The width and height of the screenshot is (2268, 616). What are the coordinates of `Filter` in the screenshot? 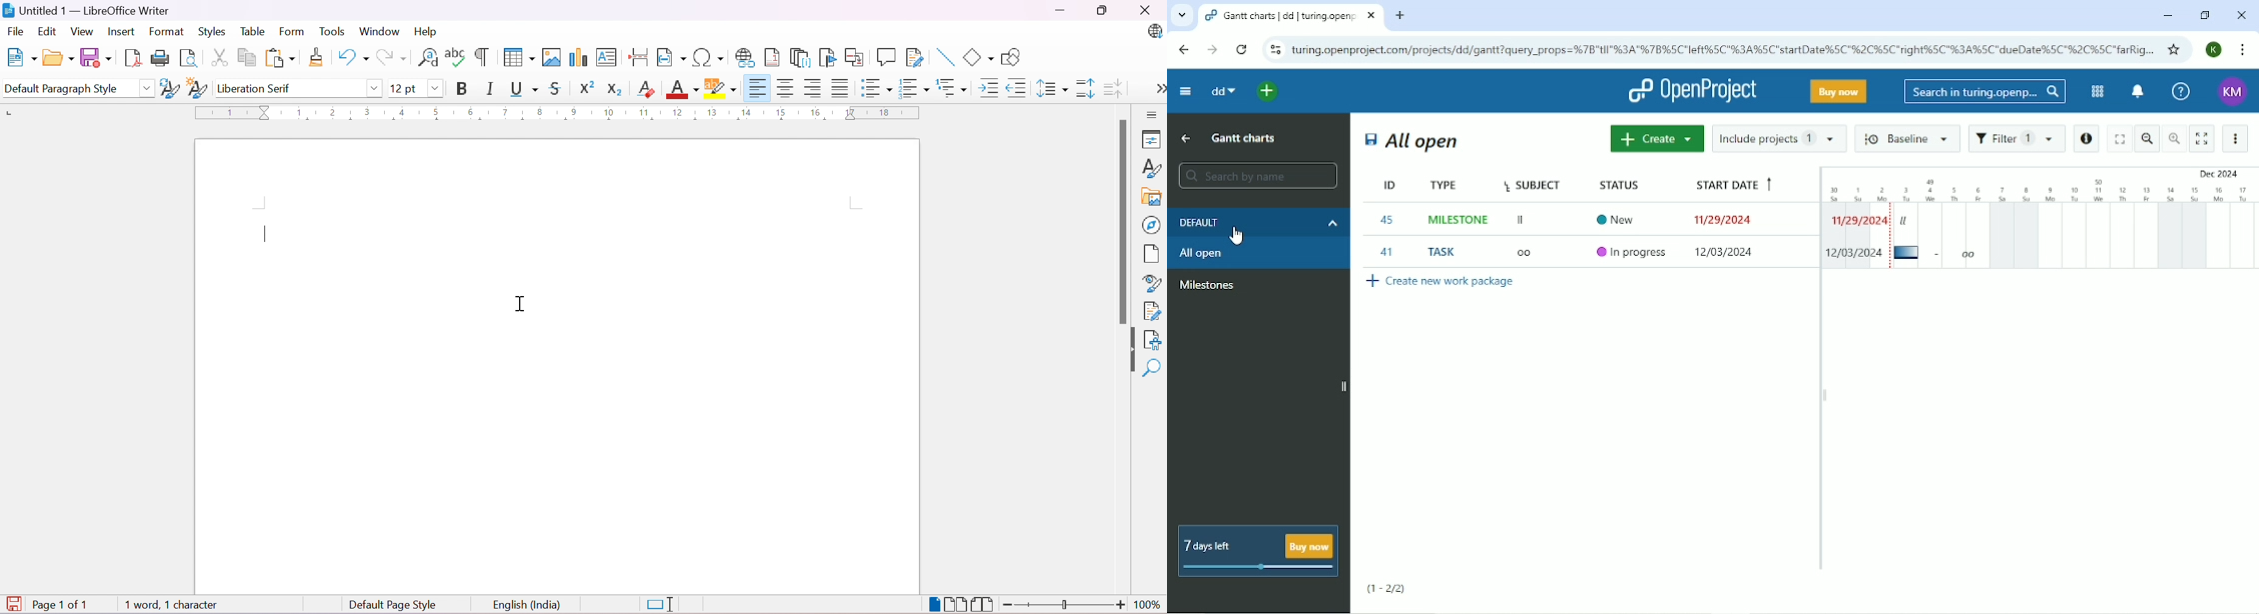 It's located at (2017, 139).